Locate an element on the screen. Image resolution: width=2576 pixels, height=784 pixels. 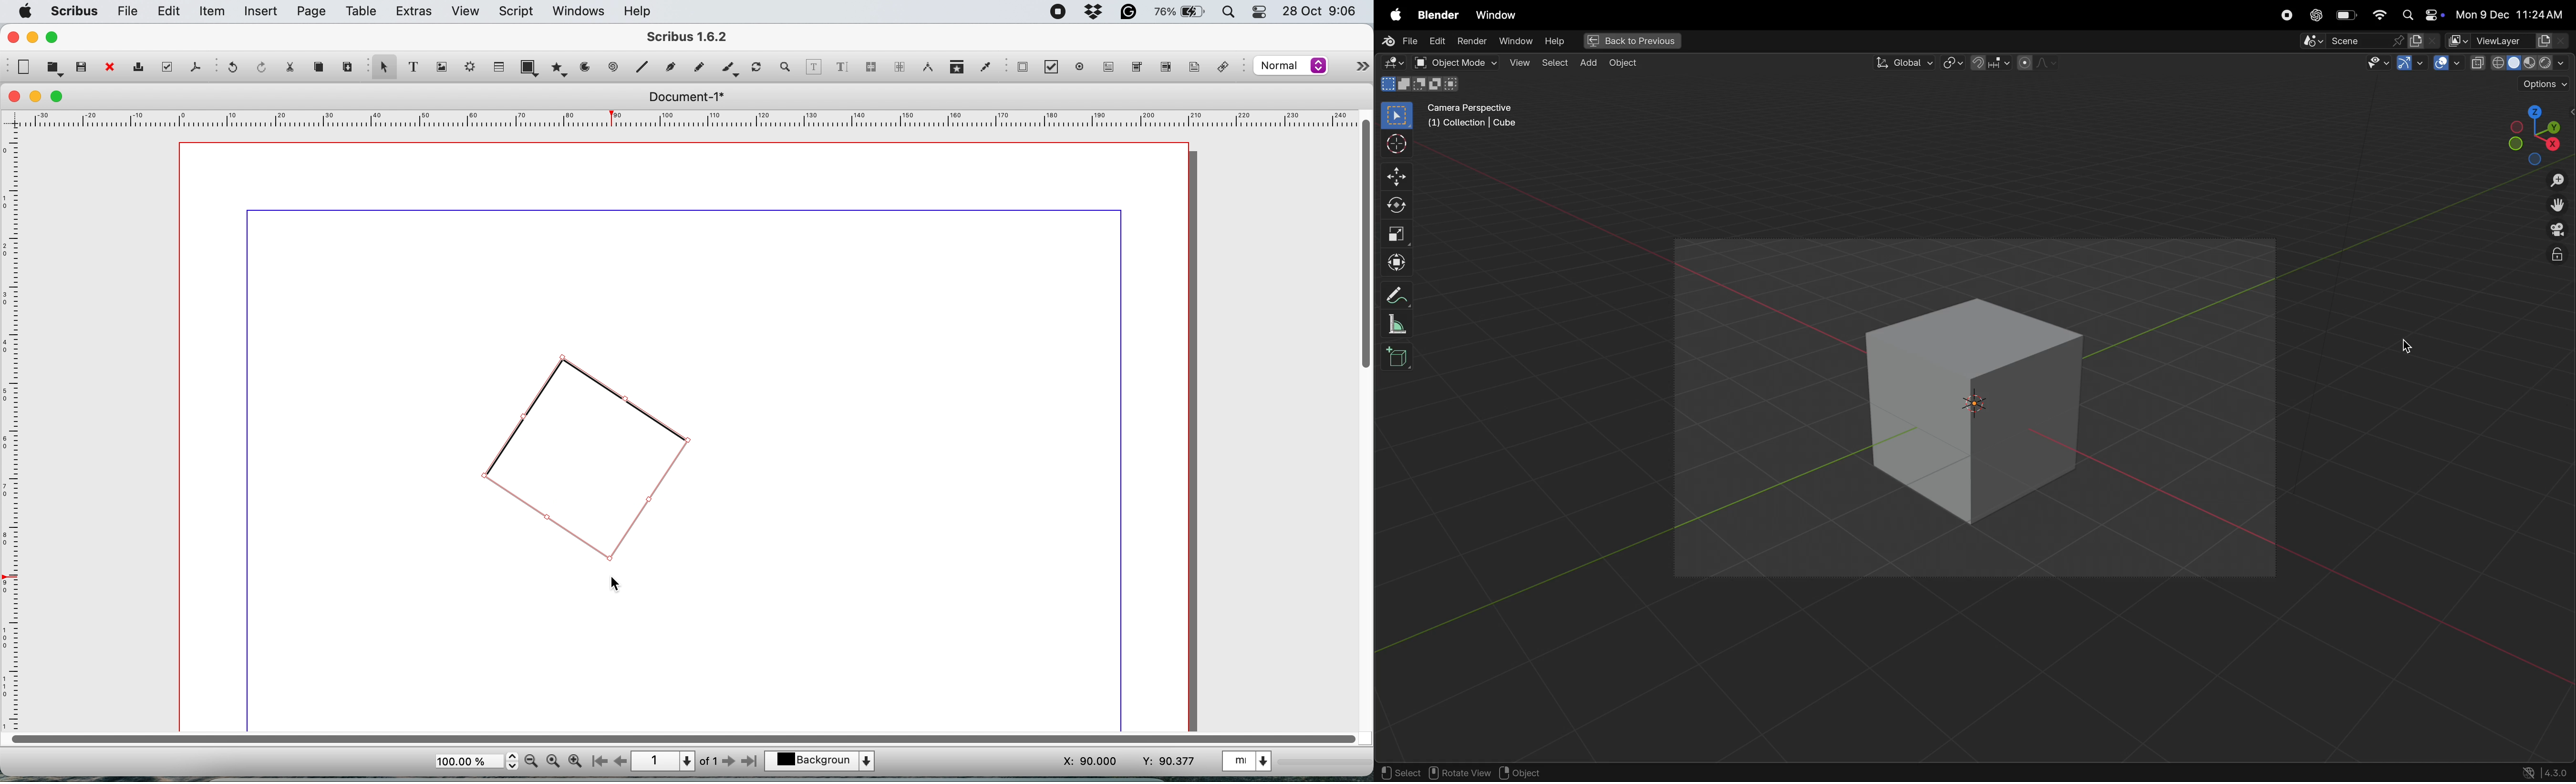
close is located at coordinates (110, 68).